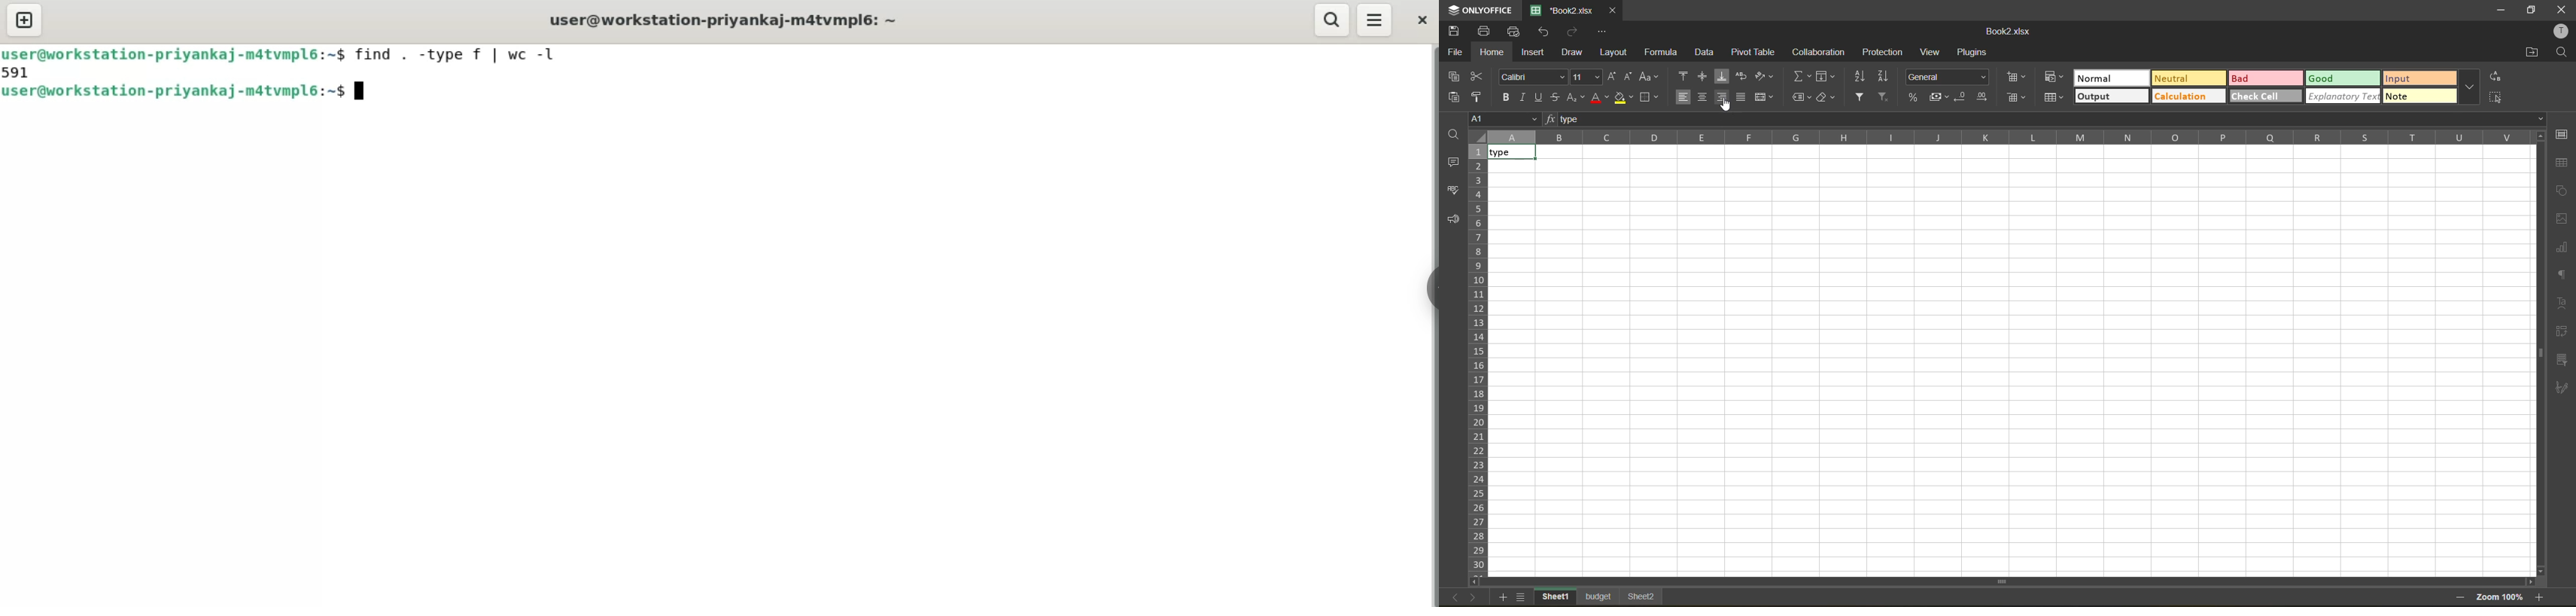  Describe the element at coordinates (2468, 88) in the screenshot. I see `more options` at that location.